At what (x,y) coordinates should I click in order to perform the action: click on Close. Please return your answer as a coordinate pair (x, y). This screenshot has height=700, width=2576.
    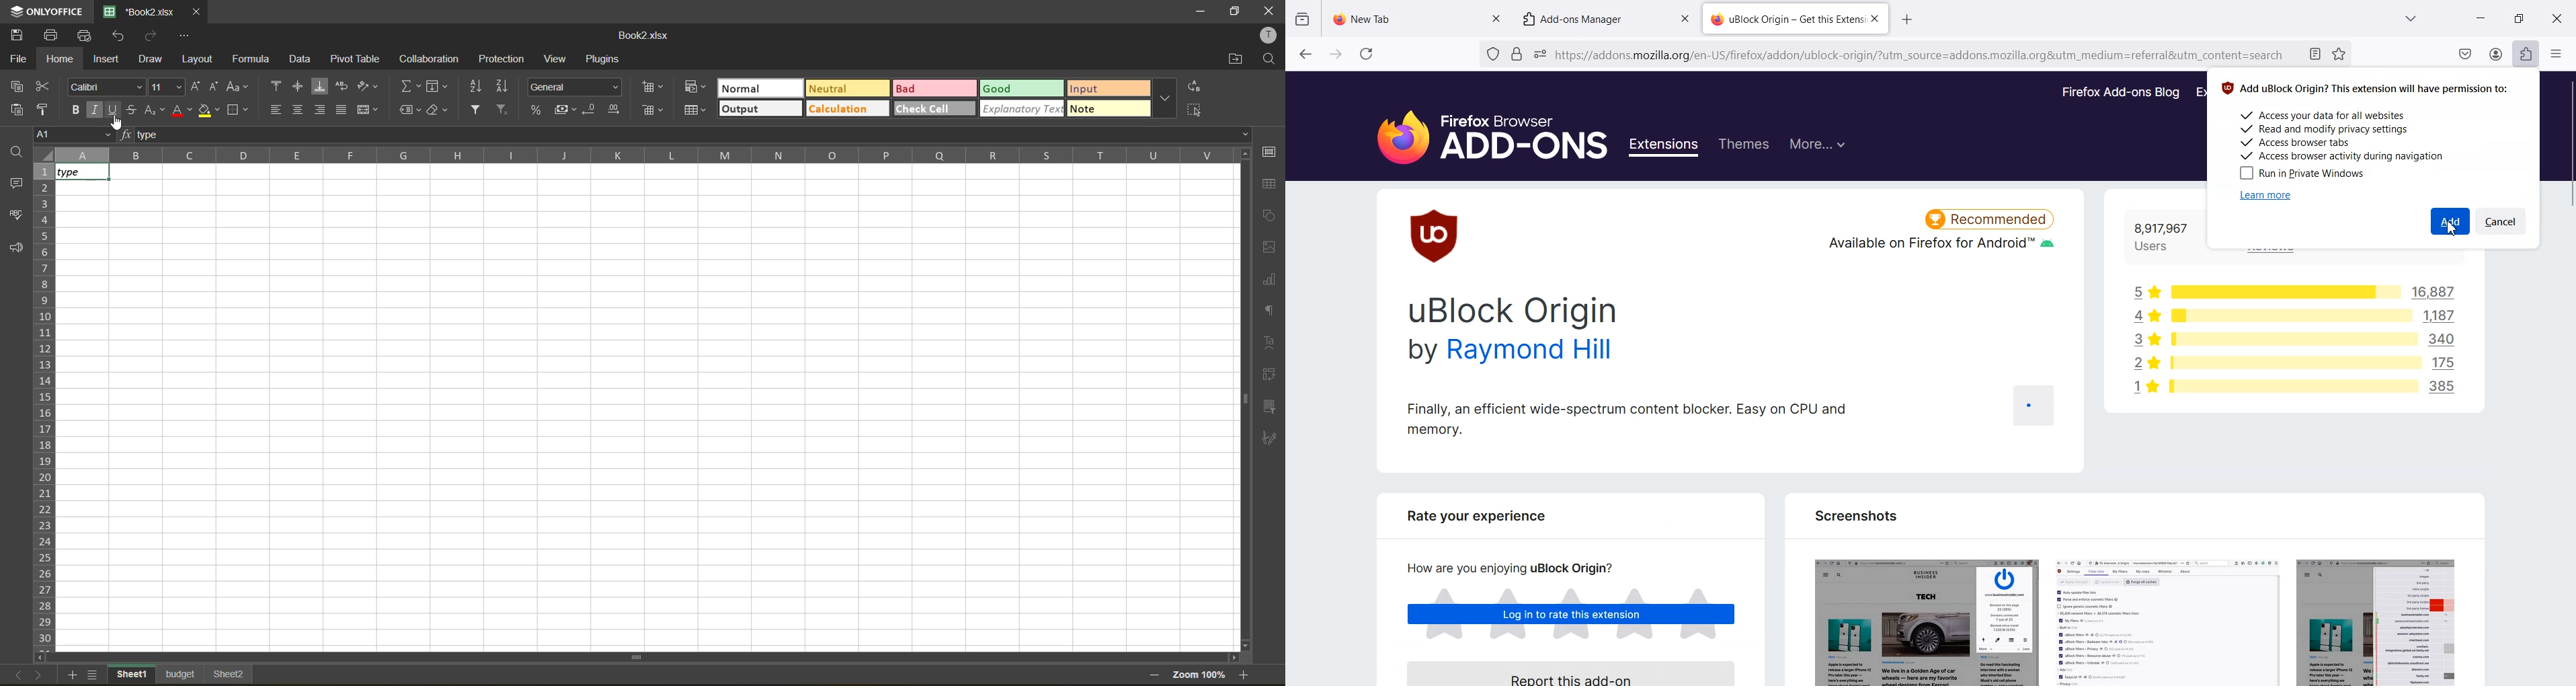
    Looking at the image, I should click on (2557, 17).